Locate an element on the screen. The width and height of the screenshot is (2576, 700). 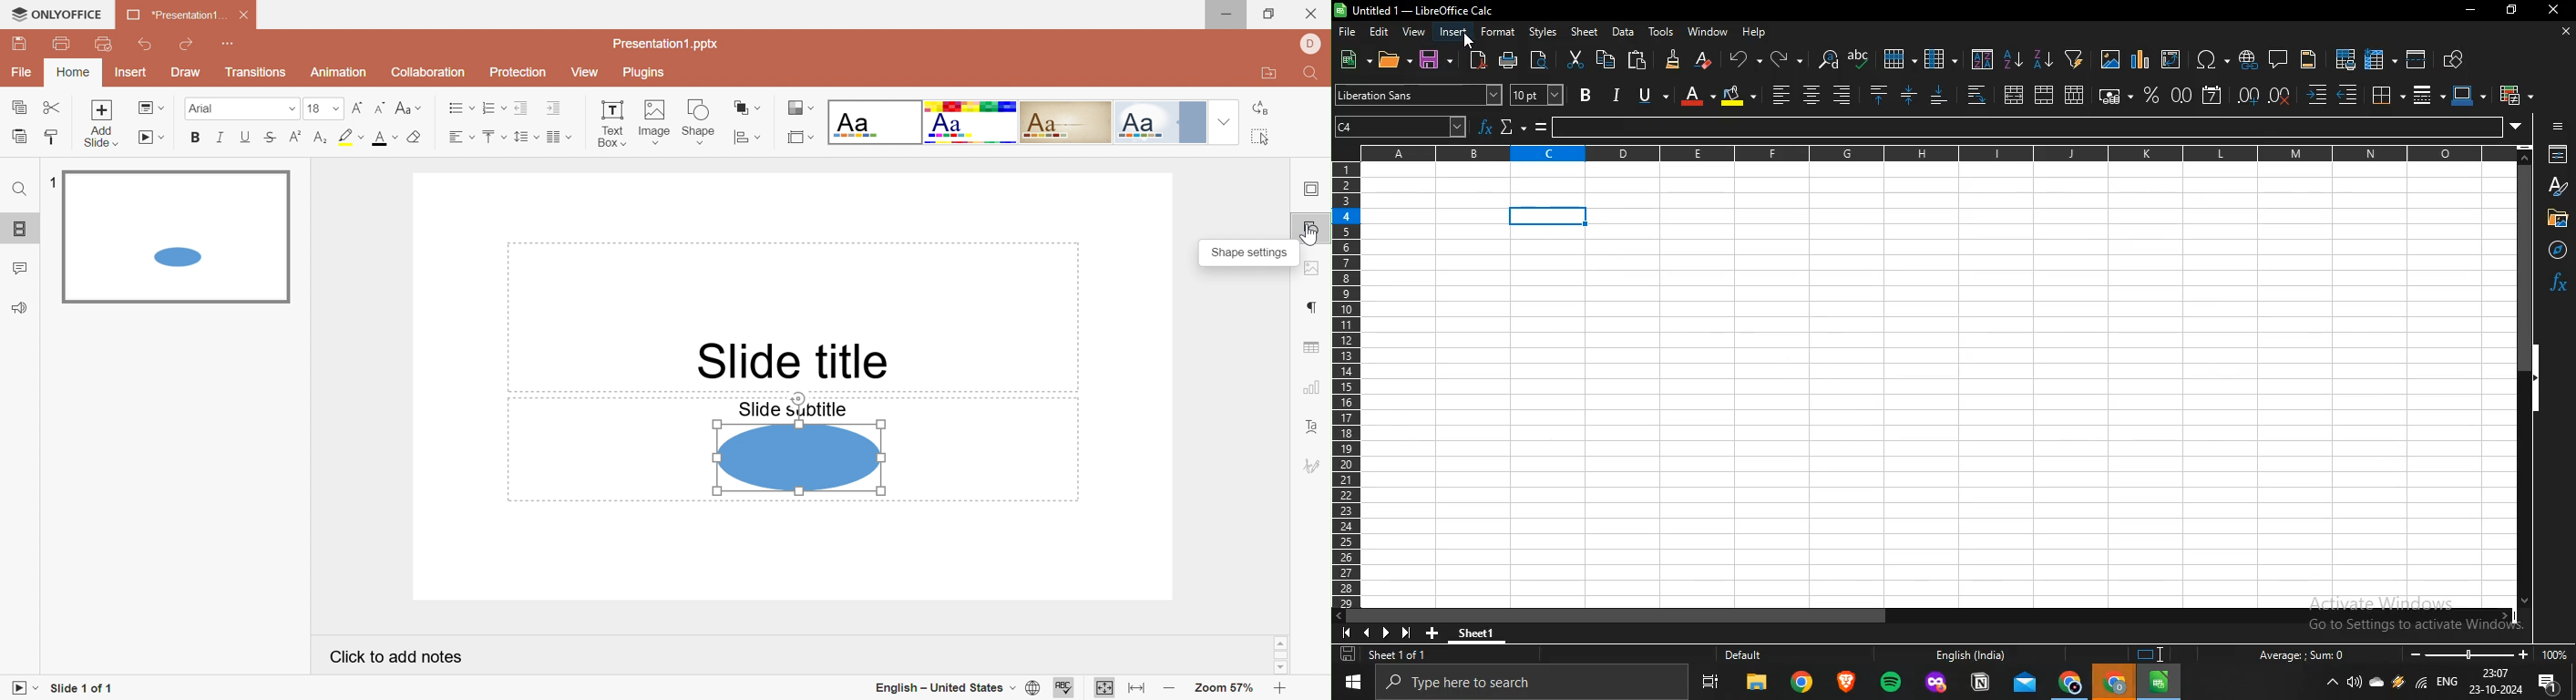
row is located at coordinates (1345, 388).